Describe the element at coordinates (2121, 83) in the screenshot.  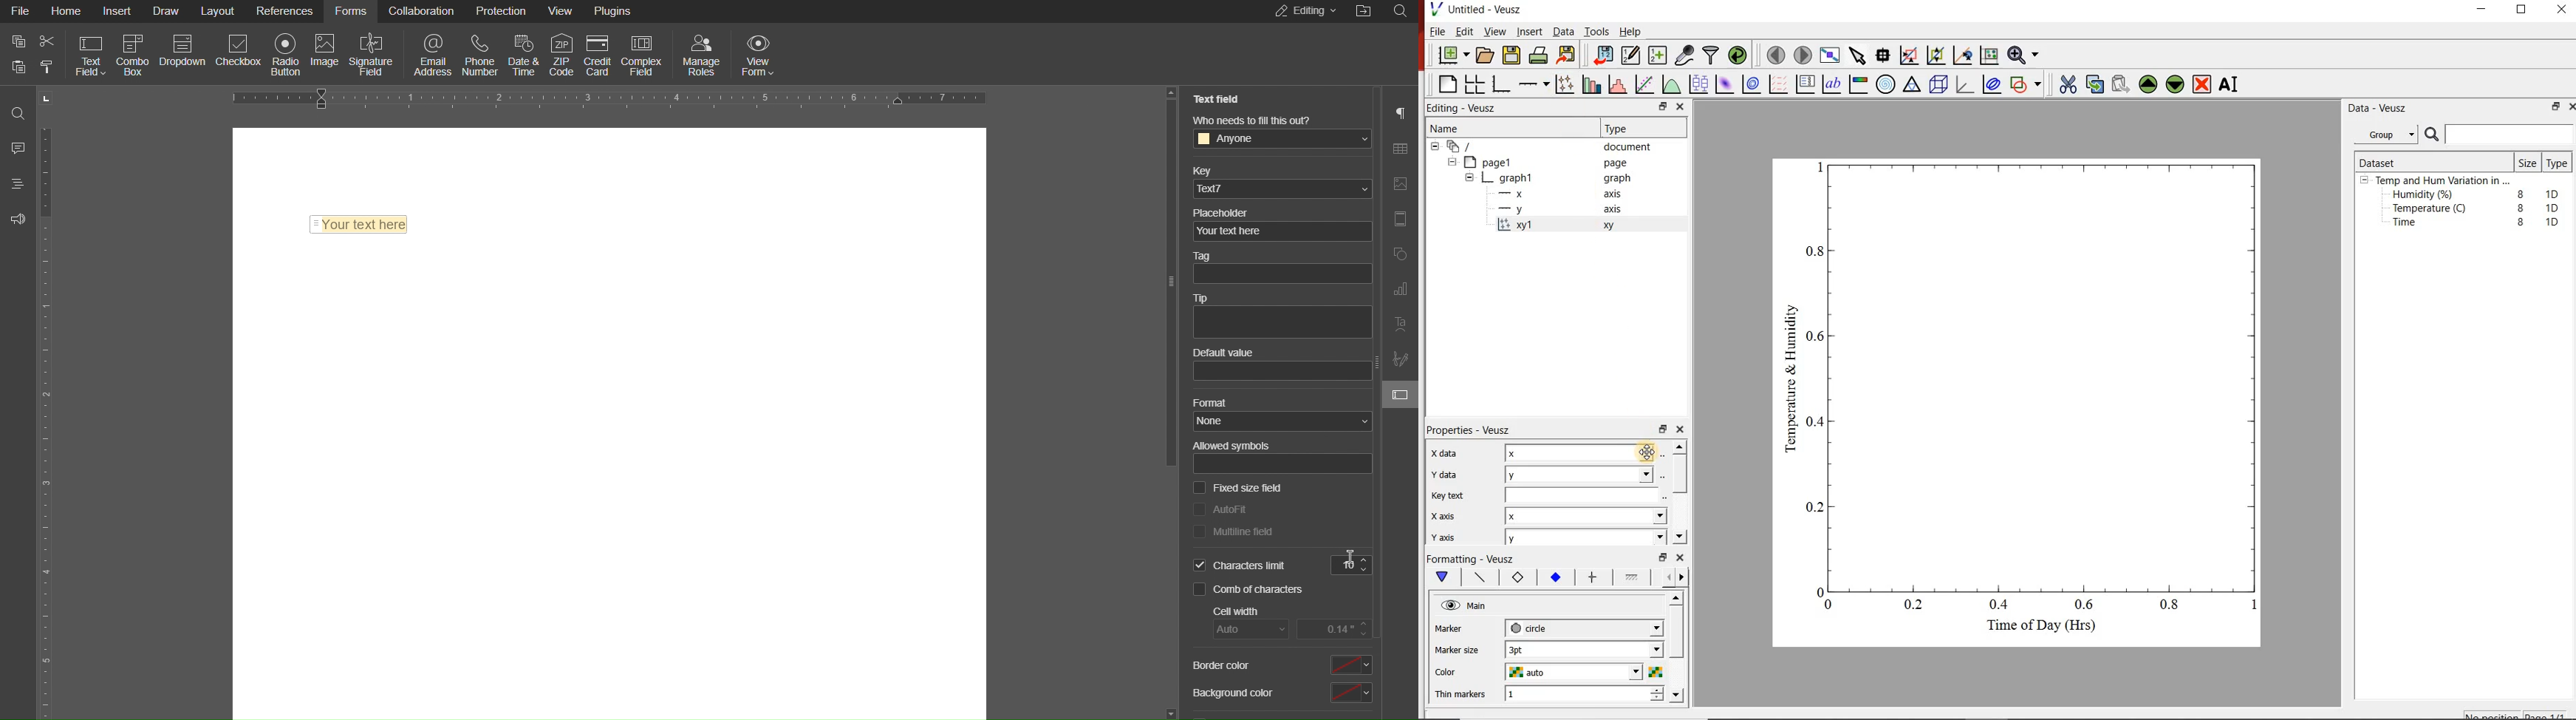
I see `Paste widget from the clipboard` at that location.